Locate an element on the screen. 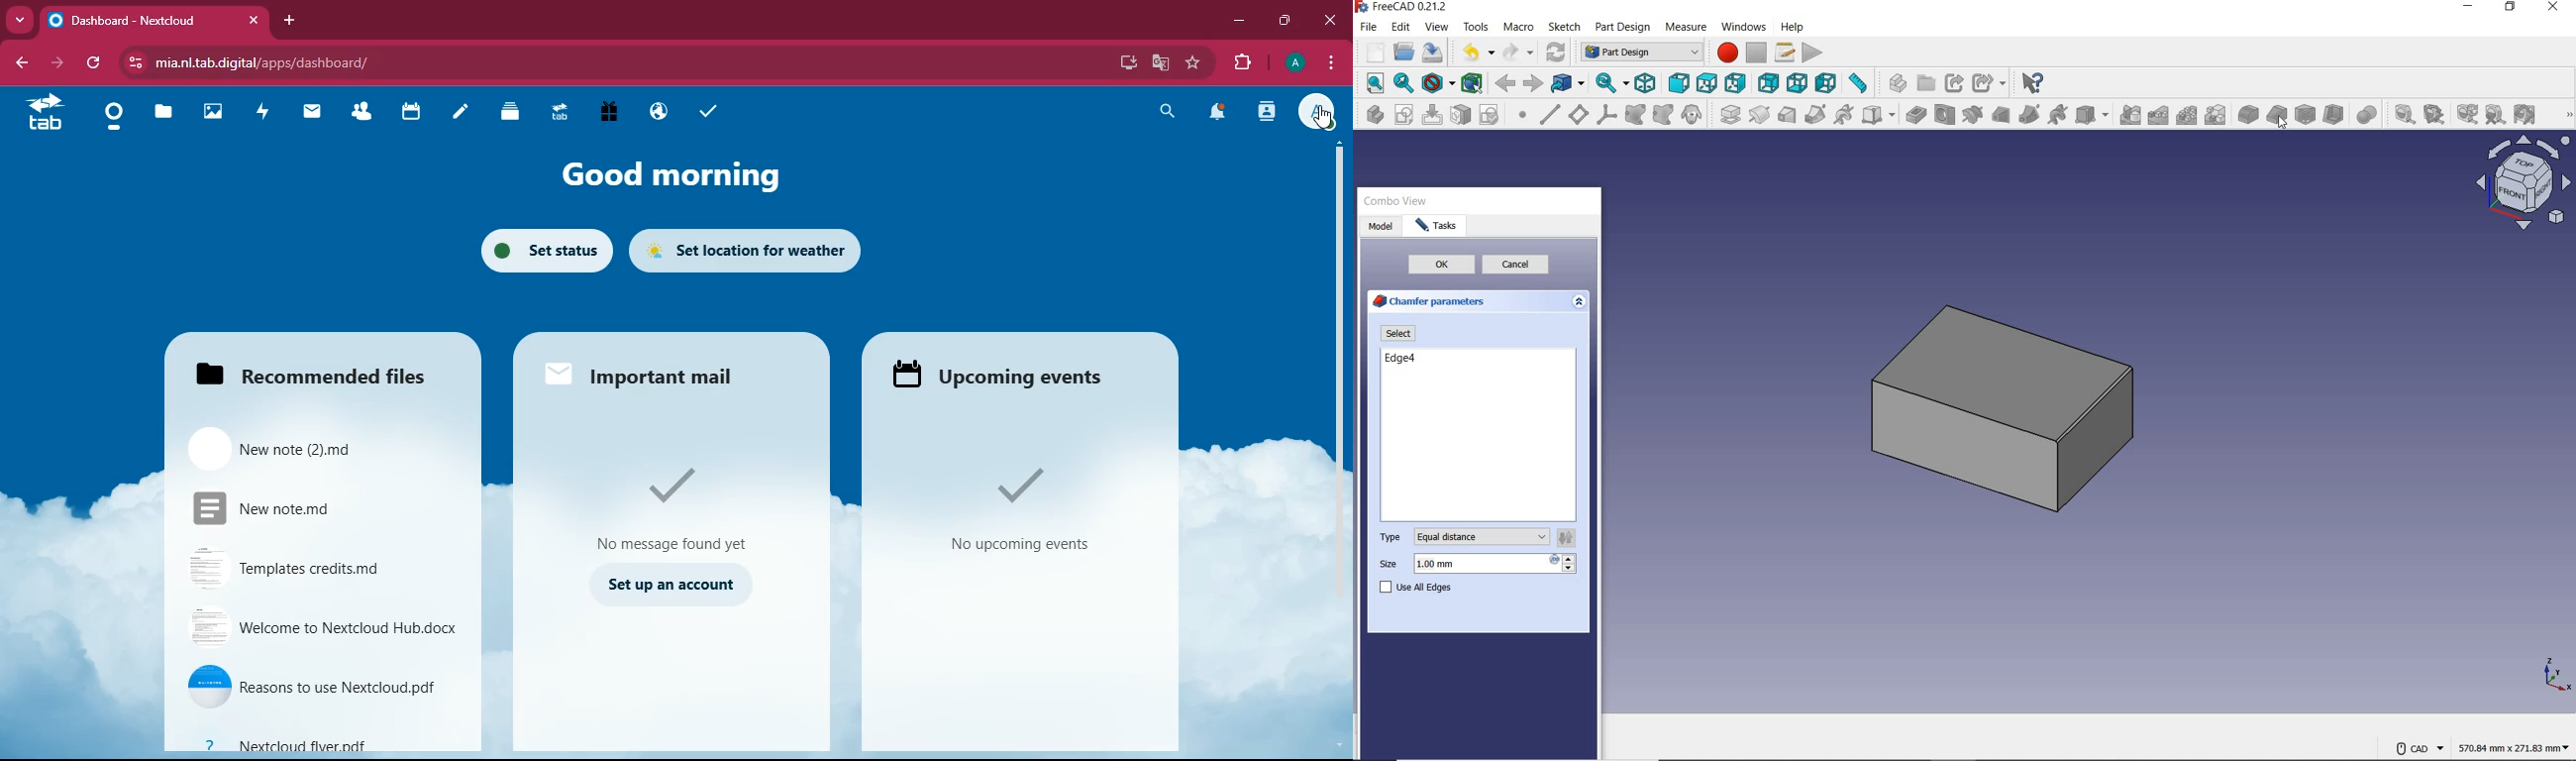 This screenshot has height=784, width=2576. create a shaped binder is located at coordinates (1637, 114).